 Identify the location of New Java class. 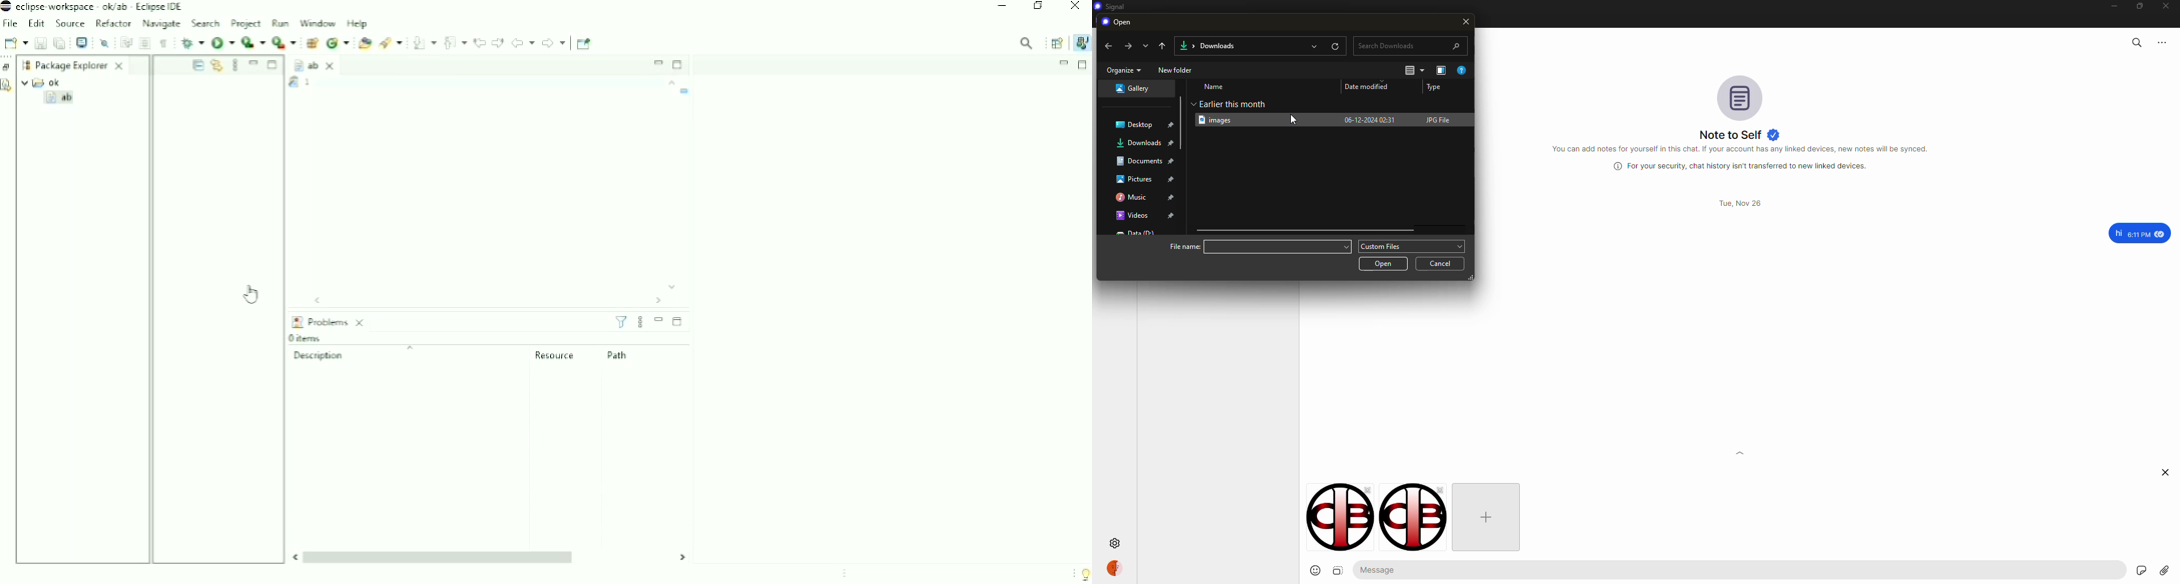
(338, 43).